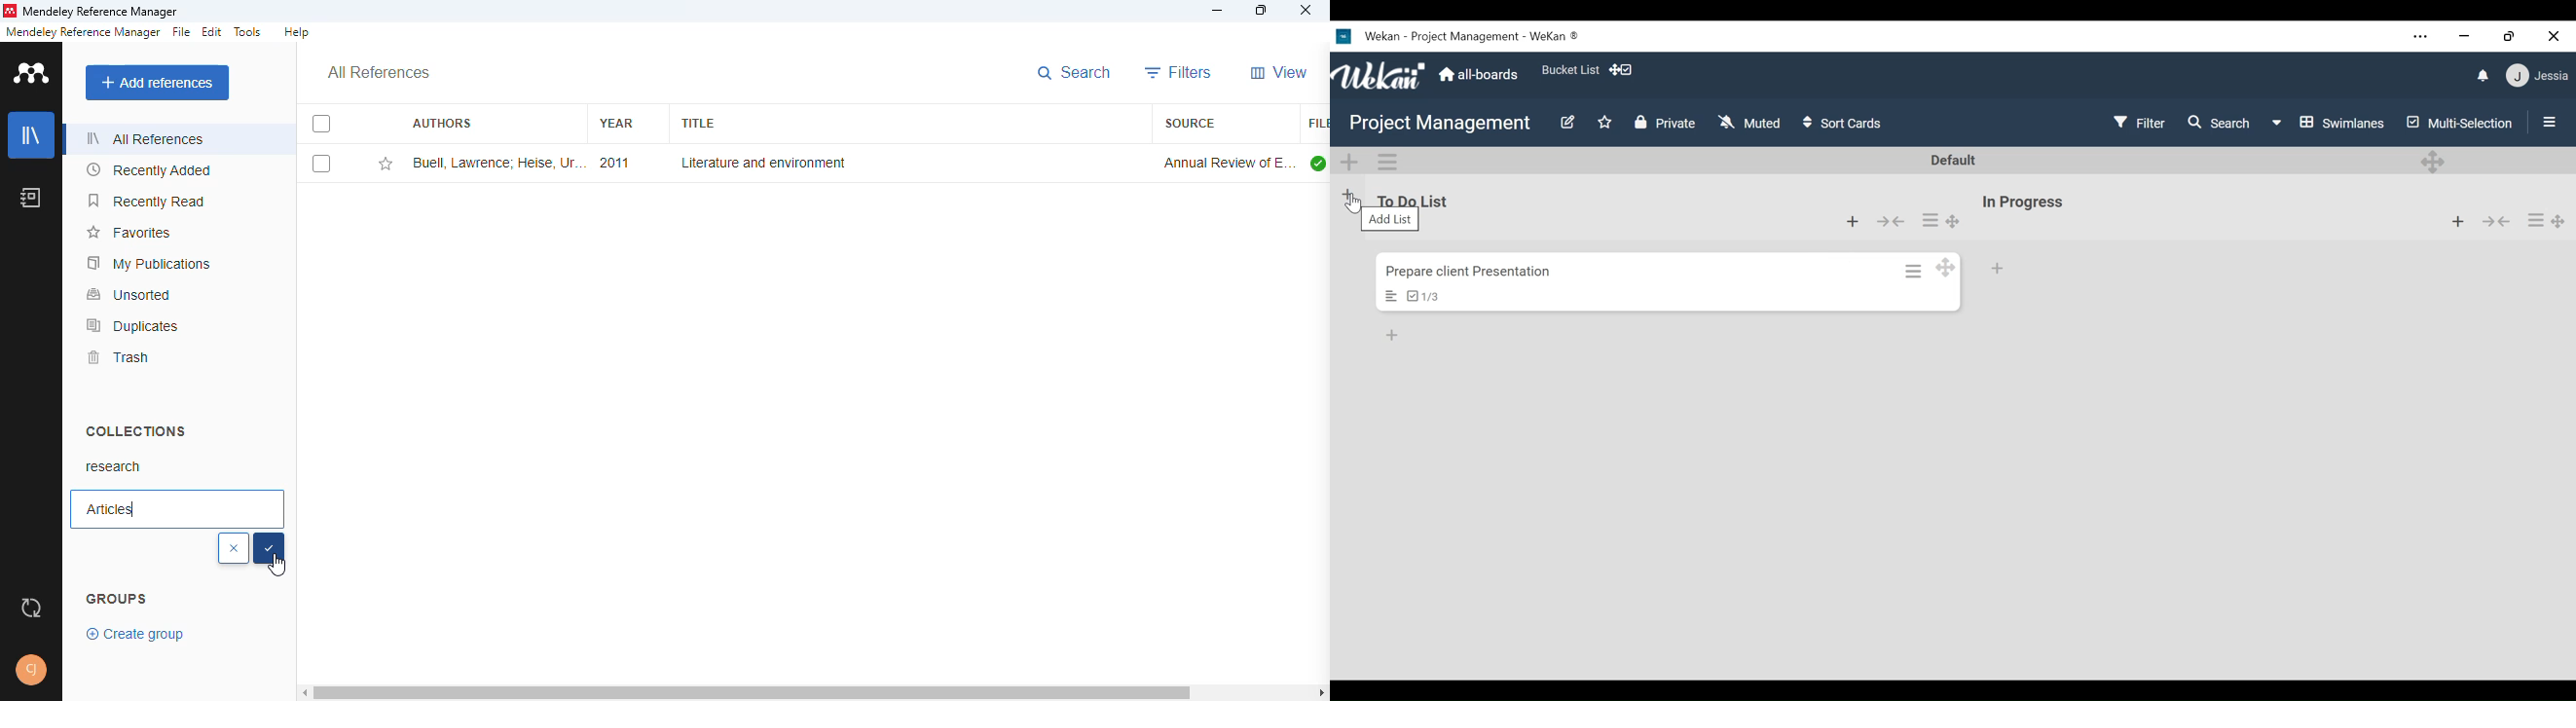 The width and height of the screenshot is (2576, 728). I want to click on search, so click(1075, 73).